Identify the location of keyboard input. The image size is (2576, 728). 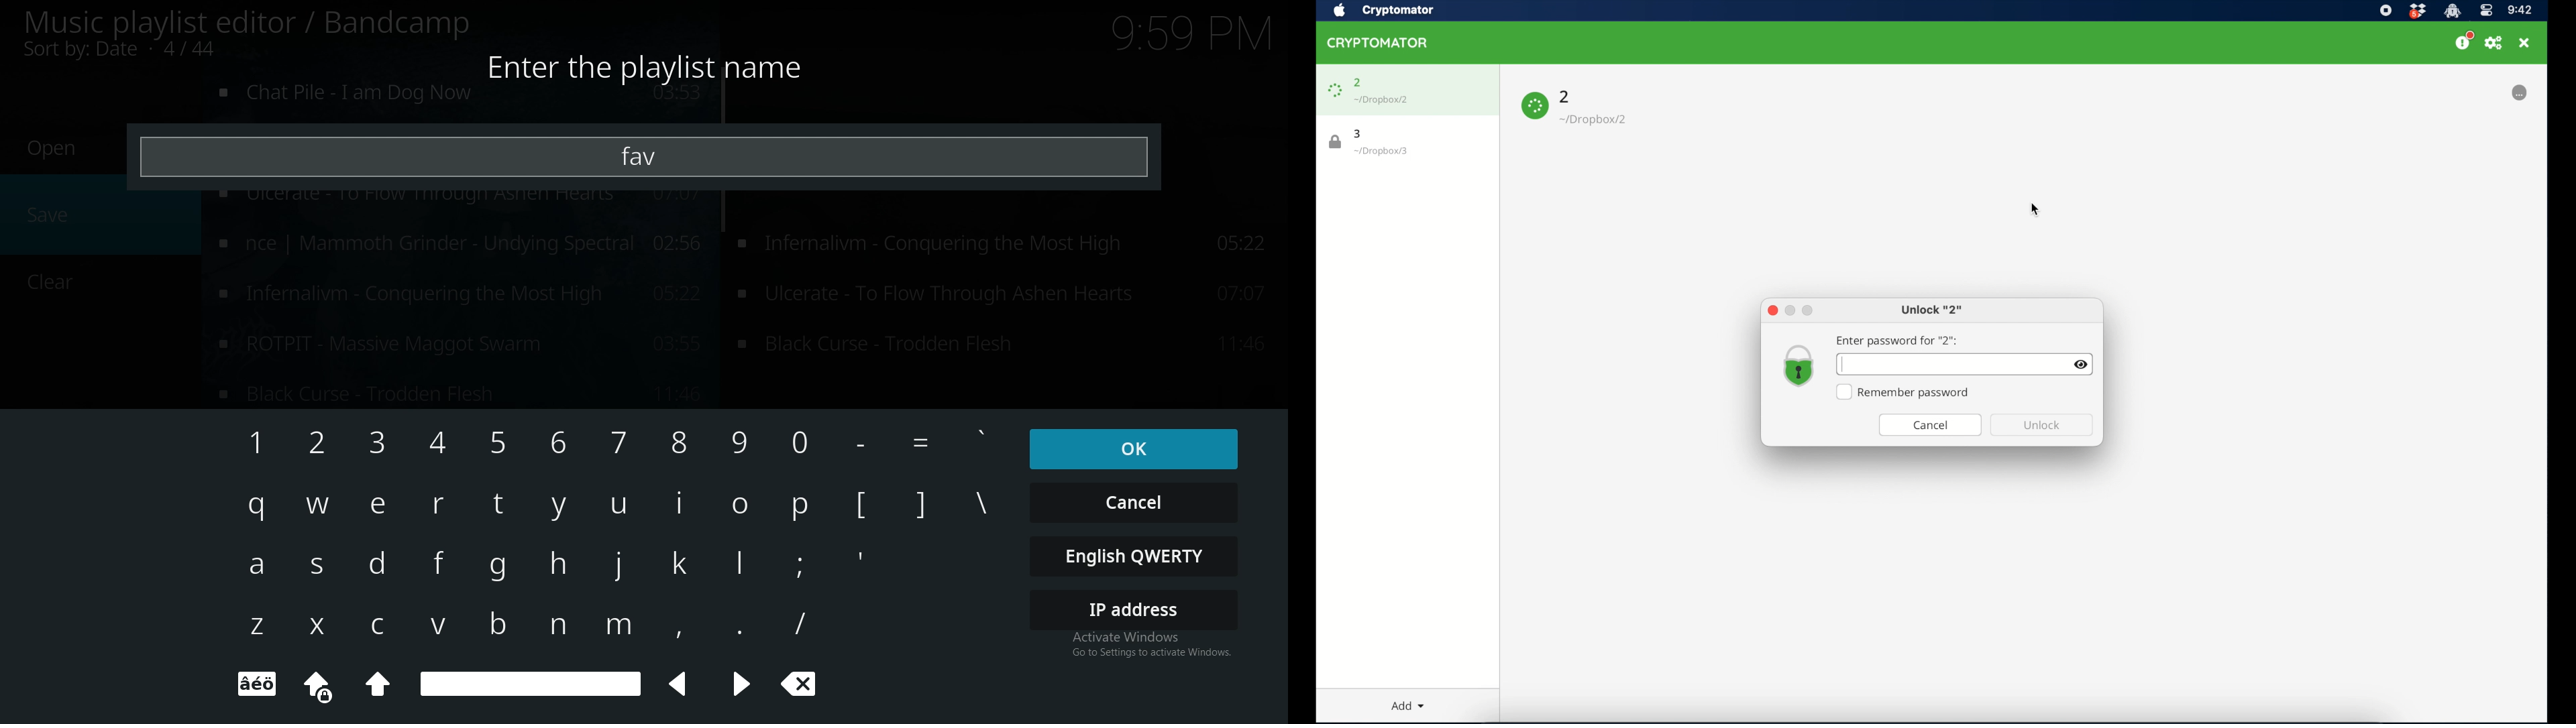
(679, 506).